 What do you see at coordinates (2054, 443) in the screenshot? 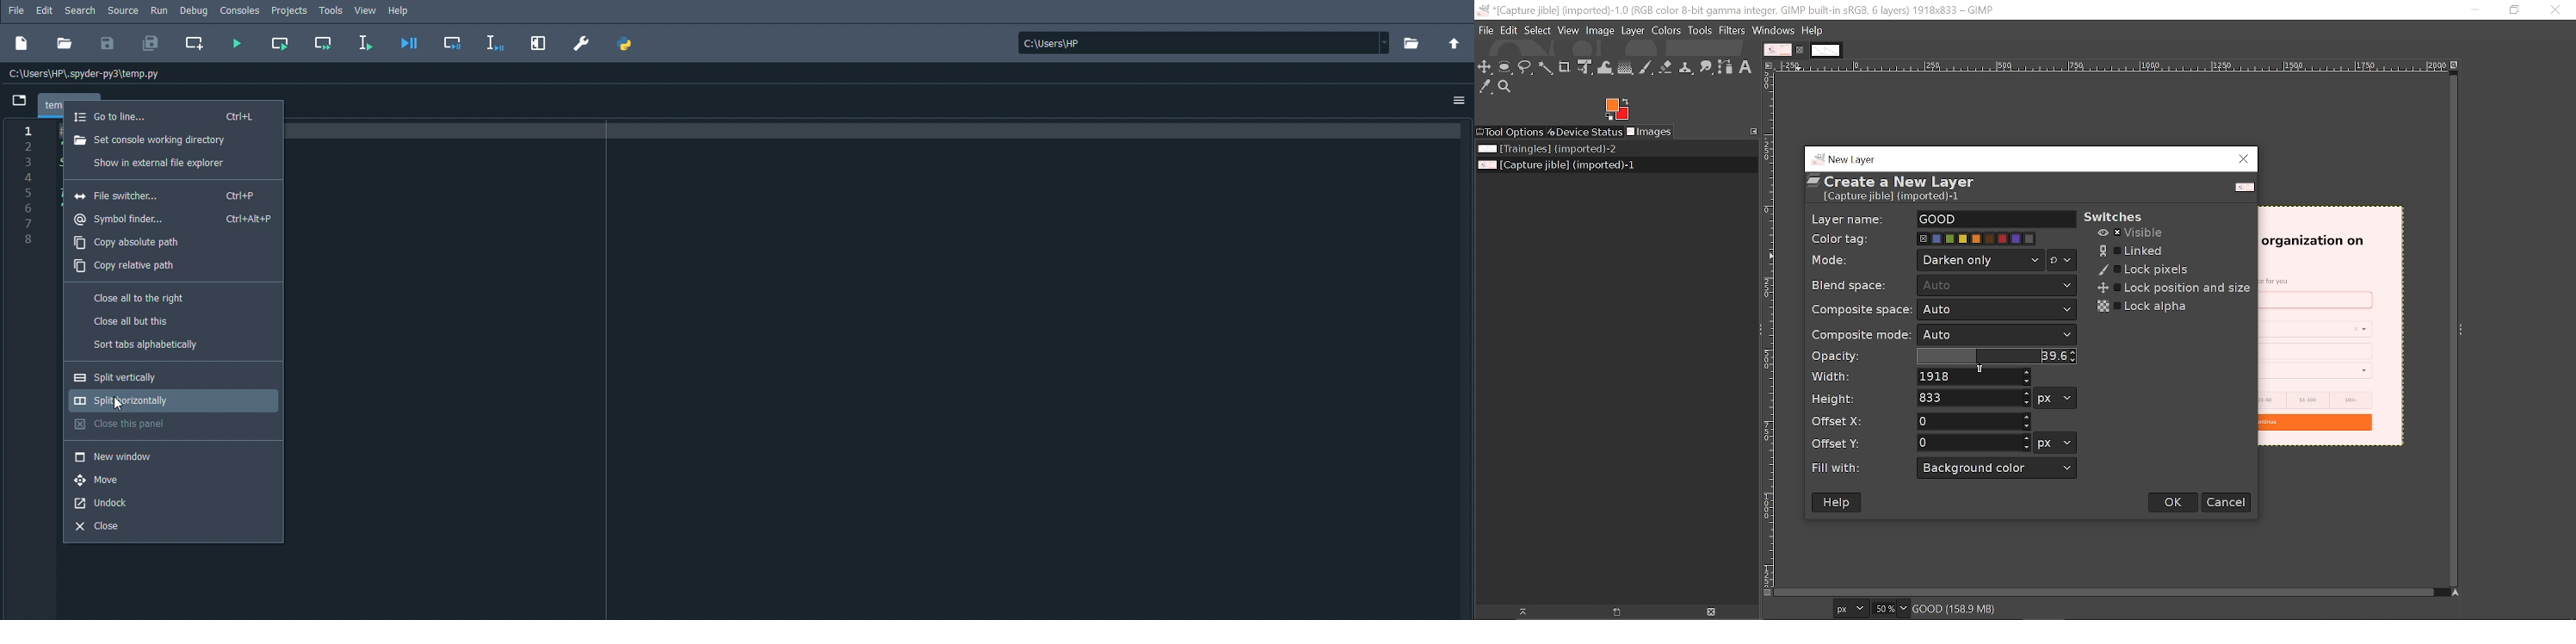
I see `Offset units` at bounding box center [2054, 443].